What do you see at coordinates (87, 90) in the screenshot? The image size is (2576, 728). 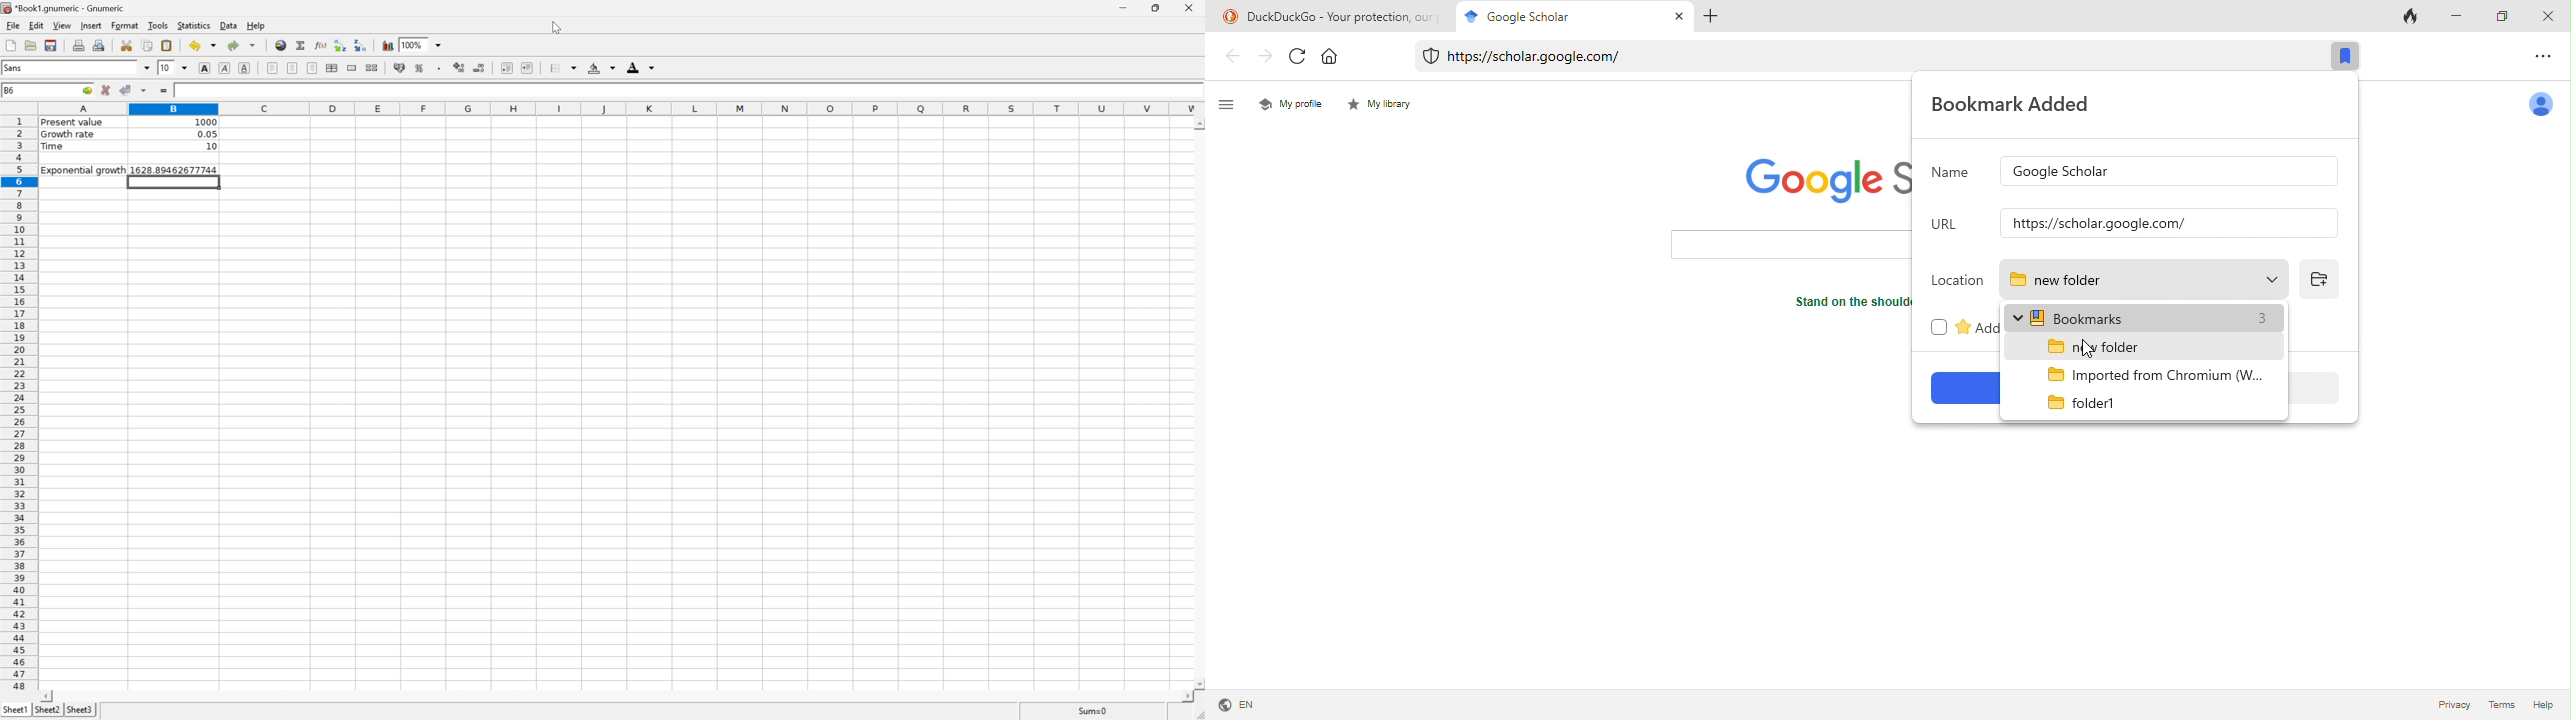 I see `Go to ...` at bounding box center [87, 90].